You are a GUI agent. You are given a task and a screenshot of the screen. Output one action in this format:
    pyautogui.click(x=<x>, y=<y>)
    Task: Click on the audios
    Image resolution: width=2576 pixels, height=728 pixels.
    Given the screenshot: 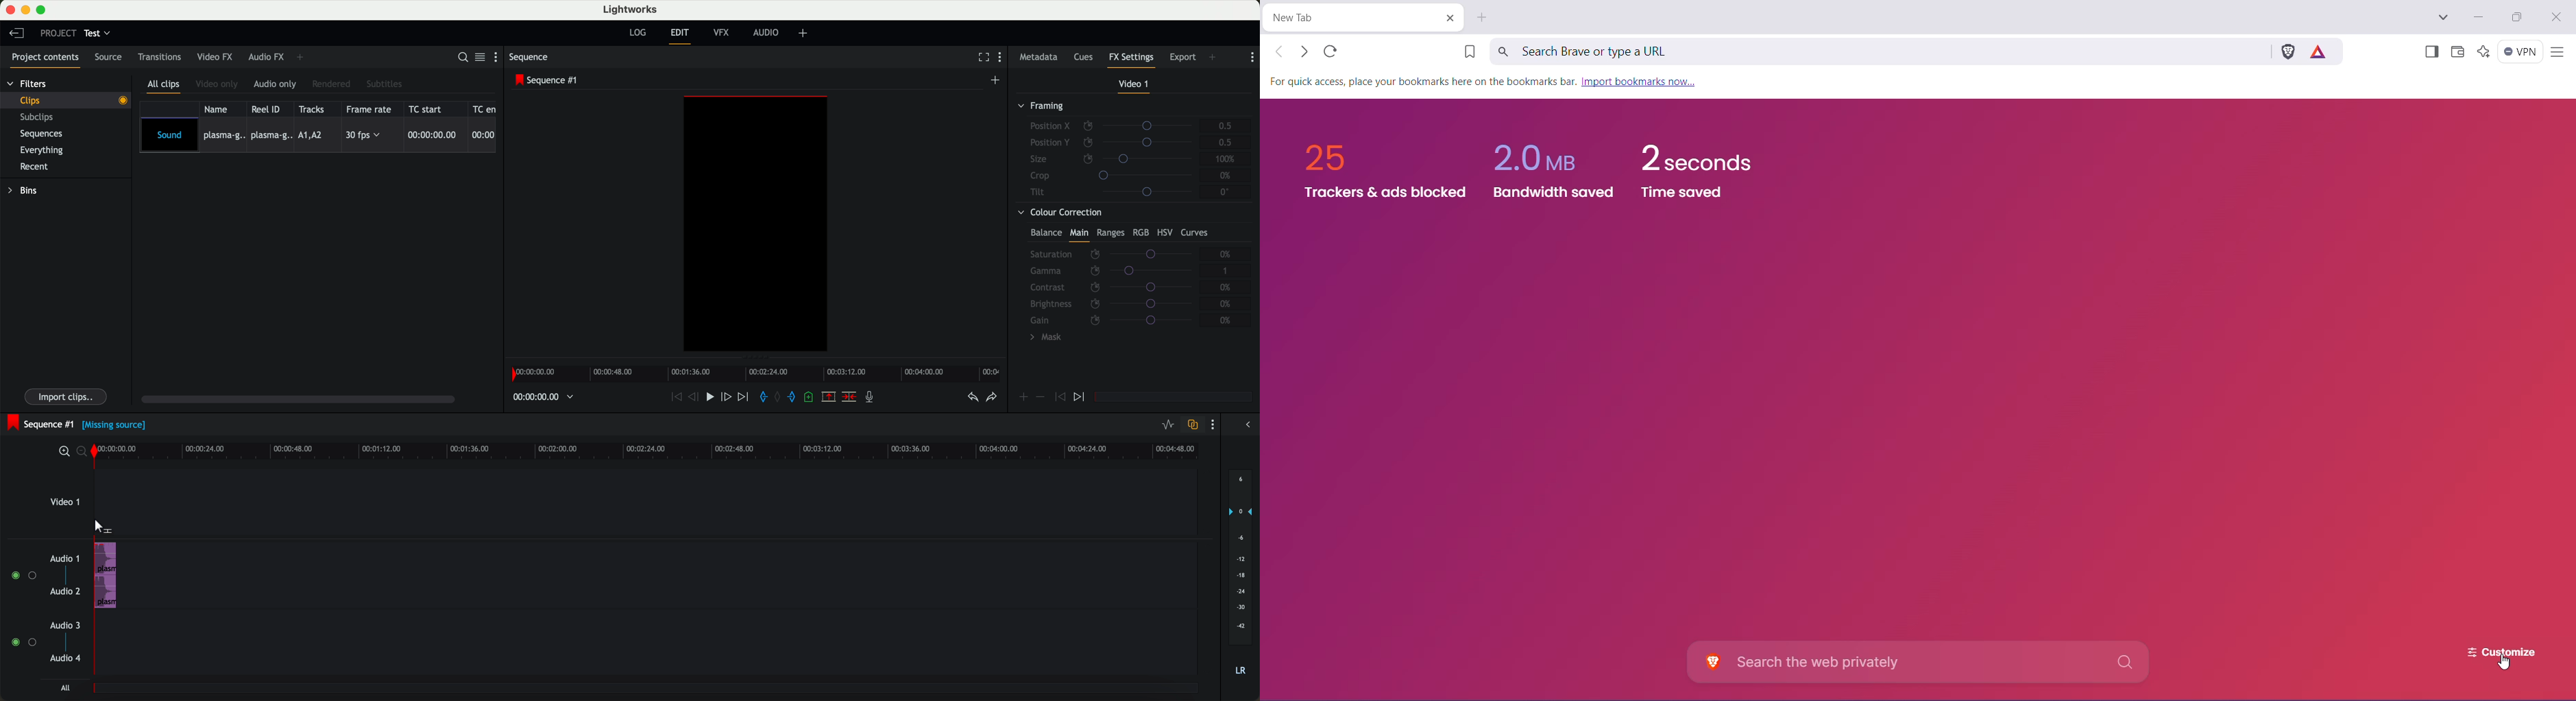 What is the action you would take?
    pyautogui.click(x=44, y=609)
    